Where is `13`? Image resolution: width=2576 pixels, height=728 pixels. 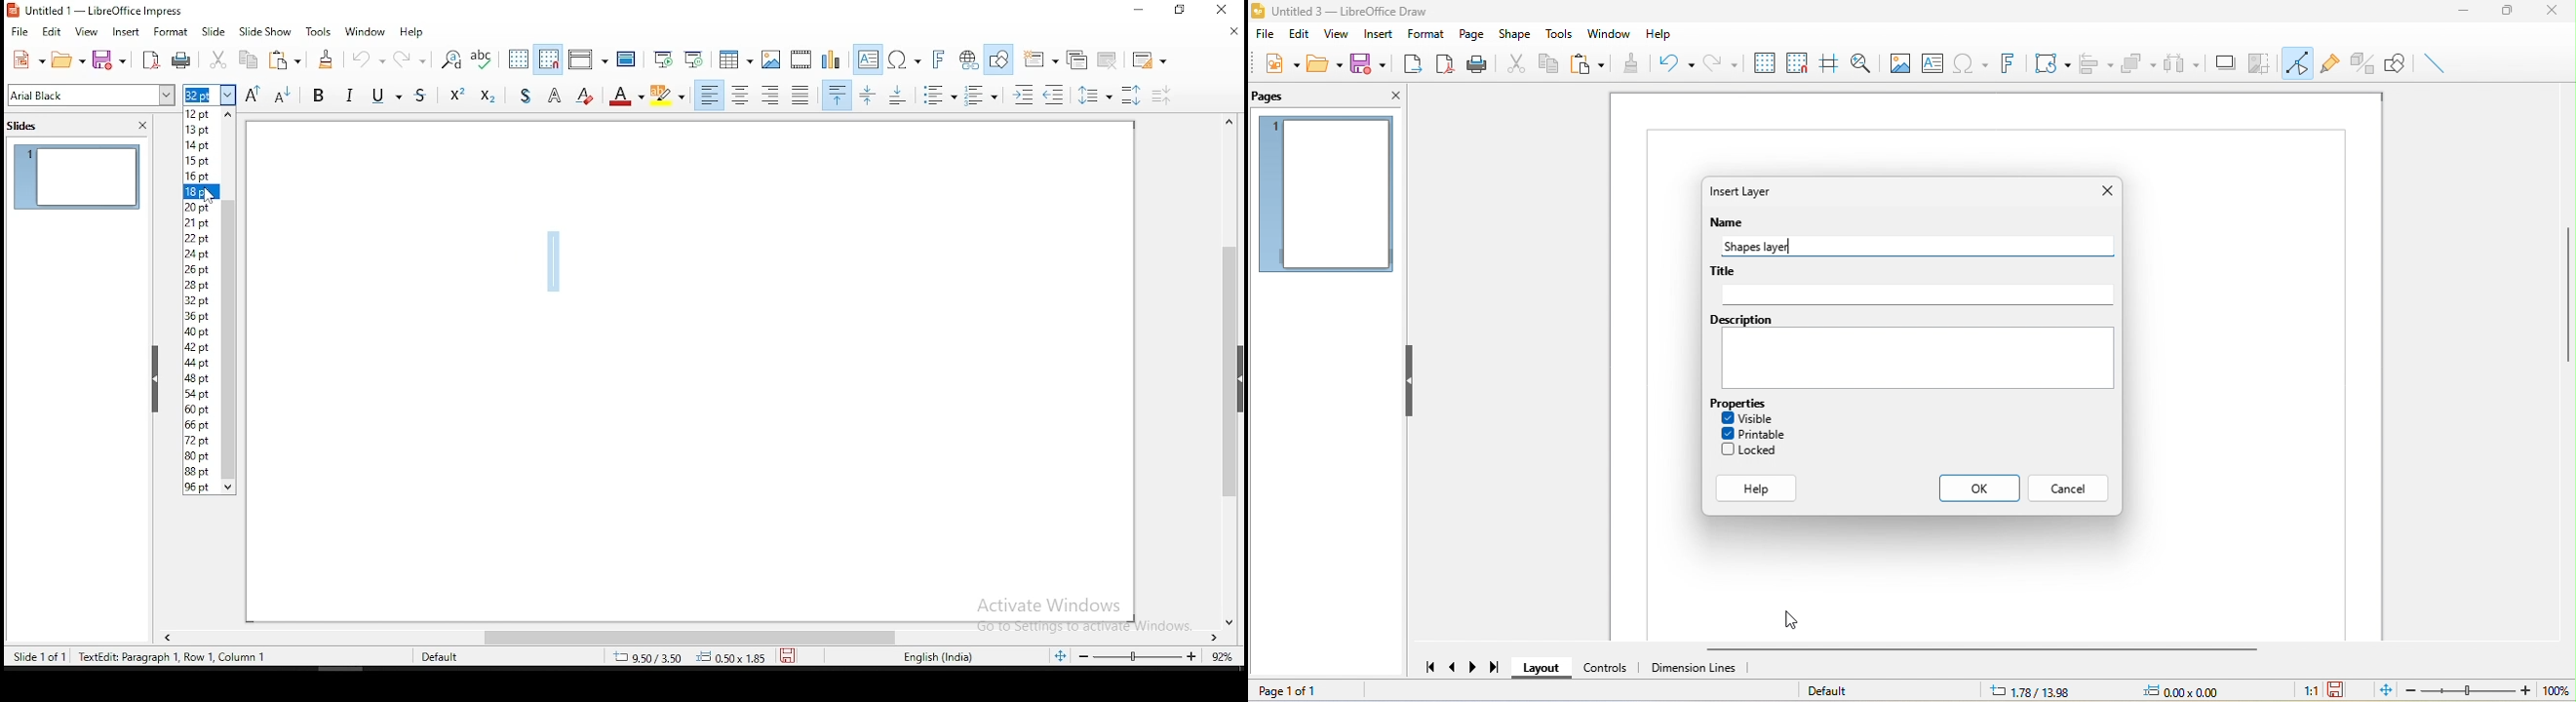
13 is located at coordinates (201, 128).